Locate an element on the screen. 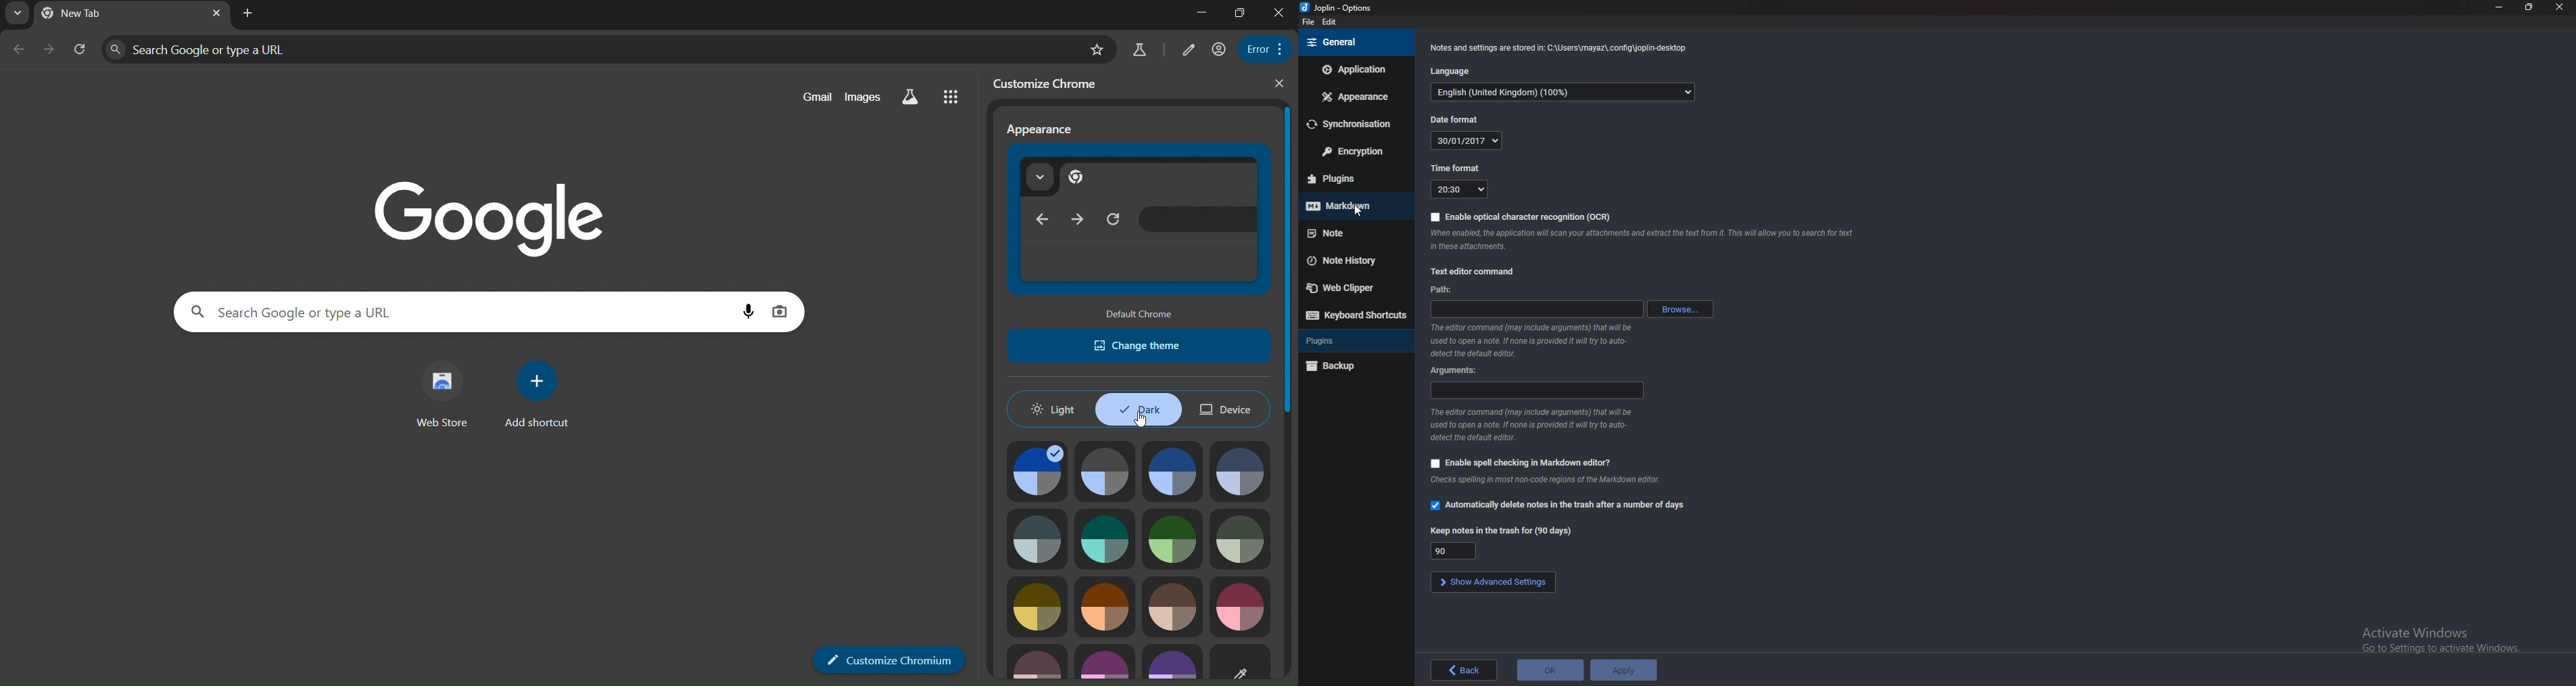  bookmark page is located at coordinates (1099, 51).